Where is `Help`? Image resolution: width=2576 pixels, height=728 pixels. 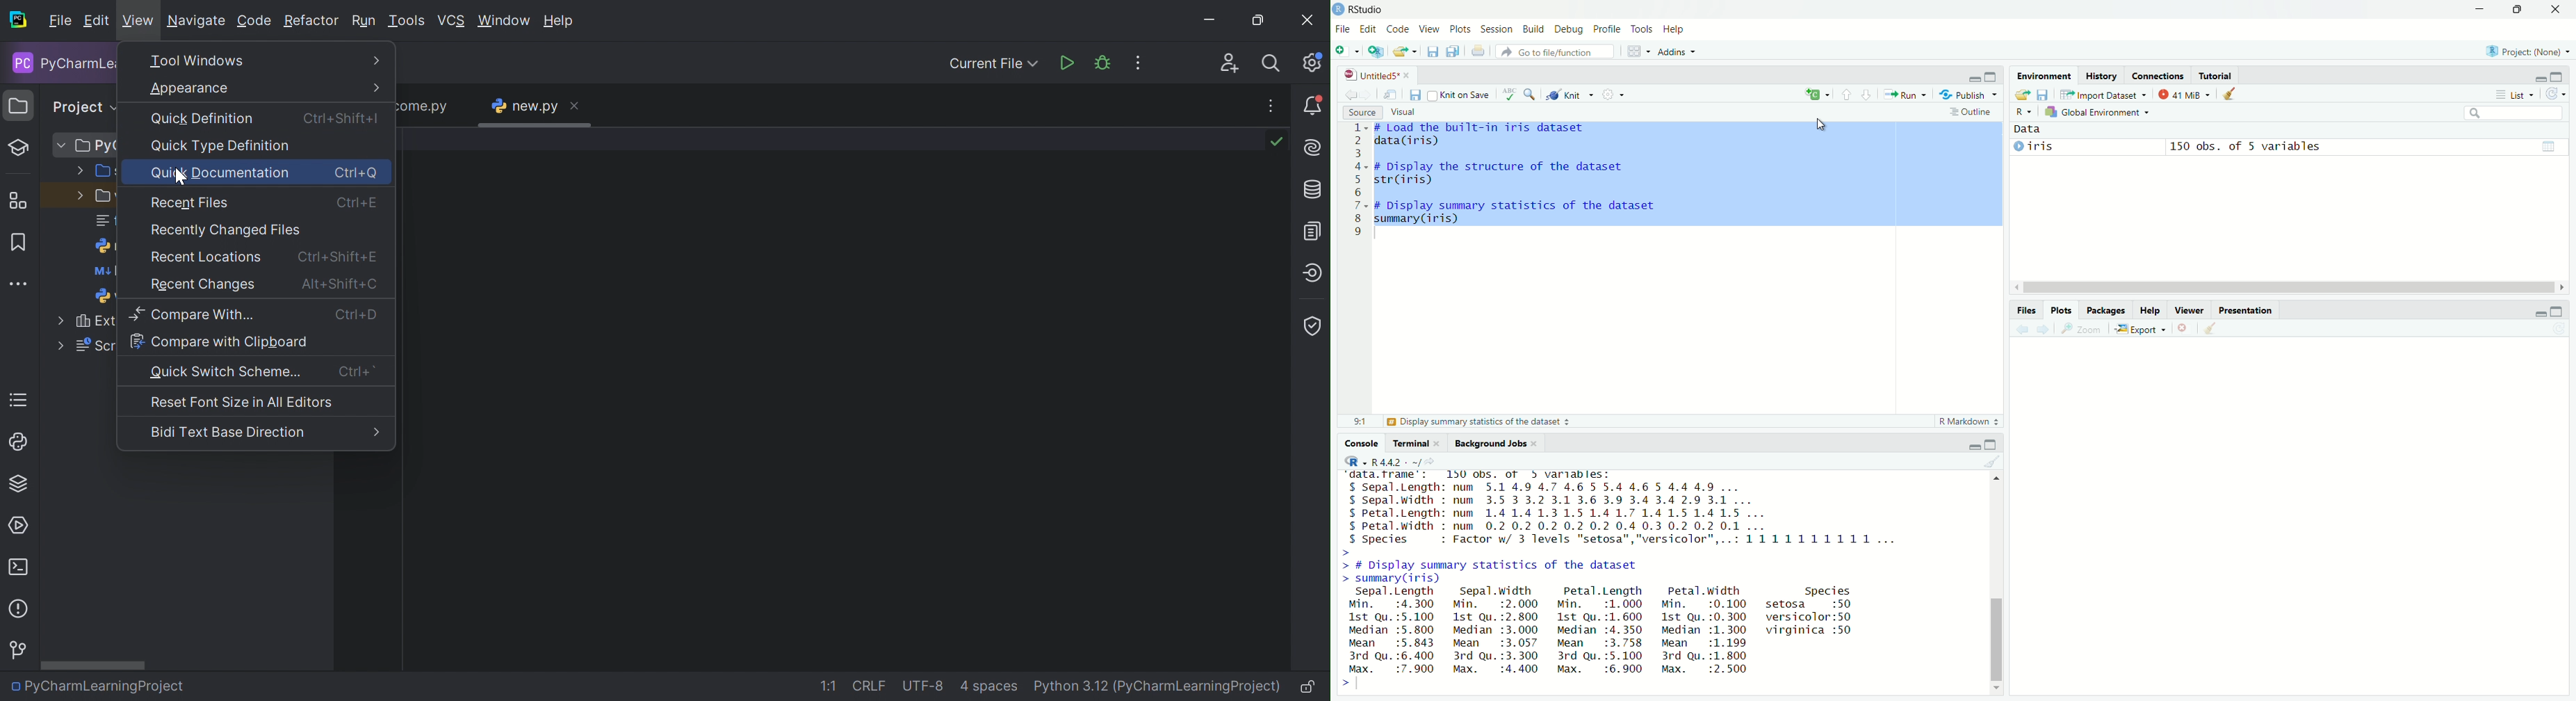
Help is located at coordinates (2150, 309).